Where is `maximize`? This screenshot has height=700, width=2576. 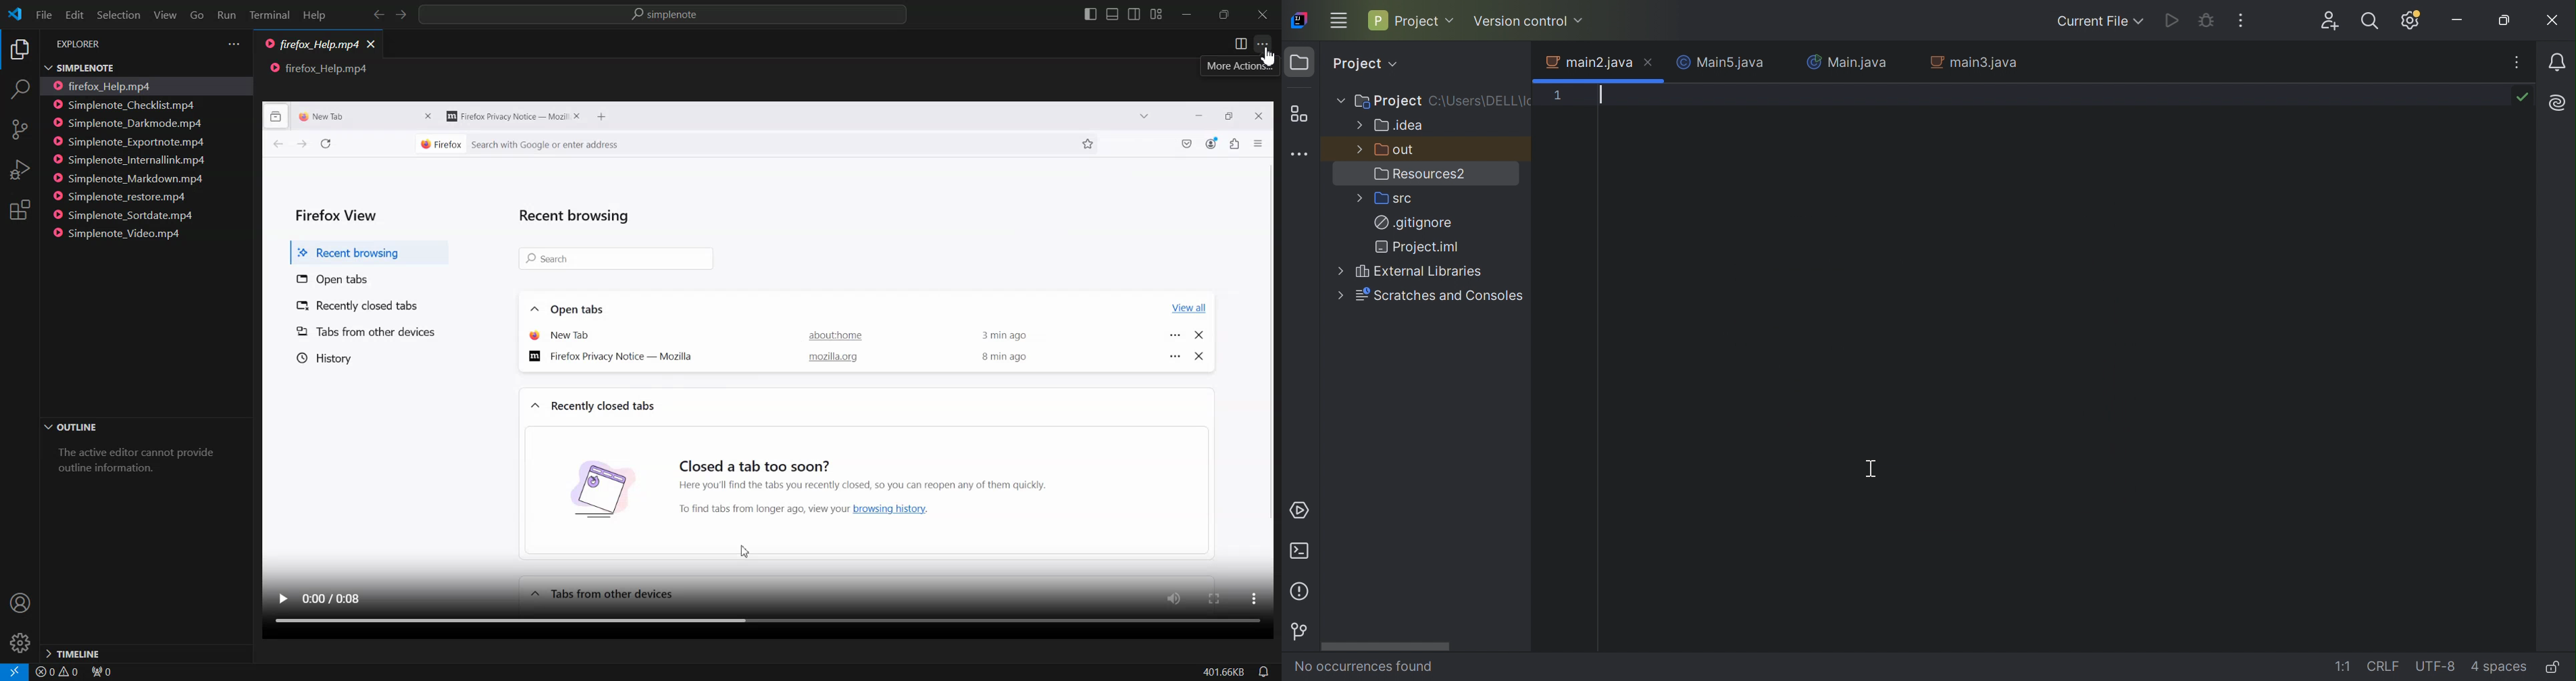
maximize is located at coordinates (1230, 115).